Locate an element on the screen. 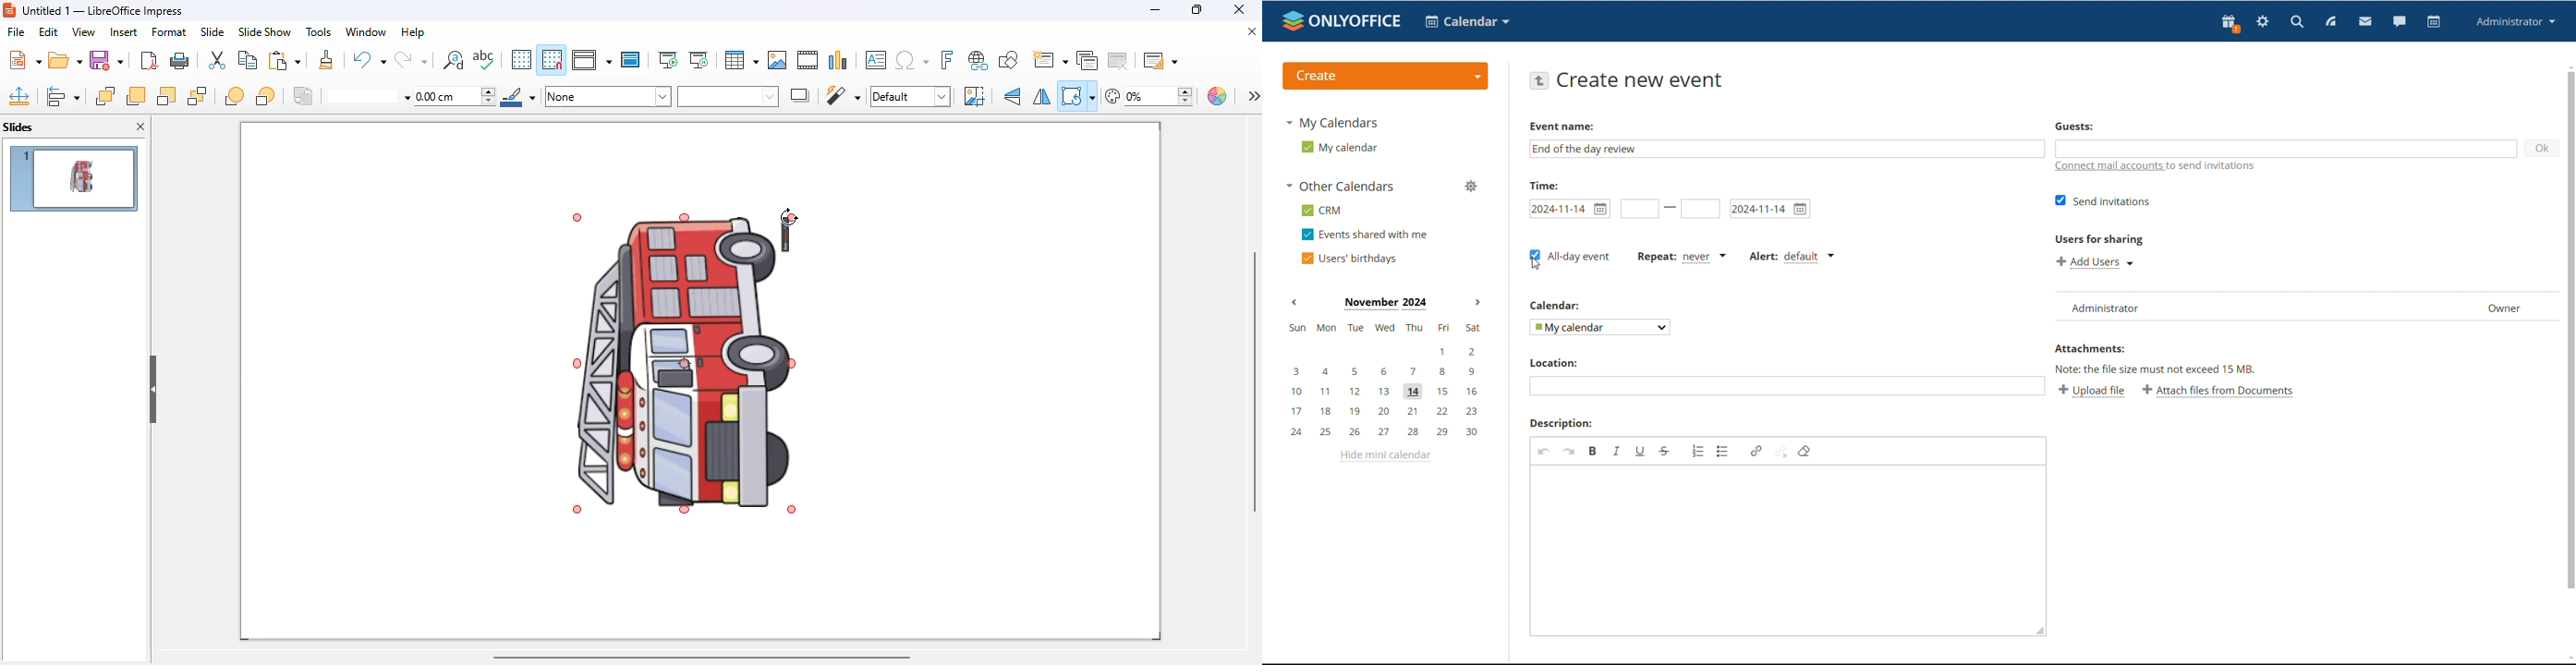 The height and width of the screenshot is (672, 2576). more options is located at coordinates (1253, 95).